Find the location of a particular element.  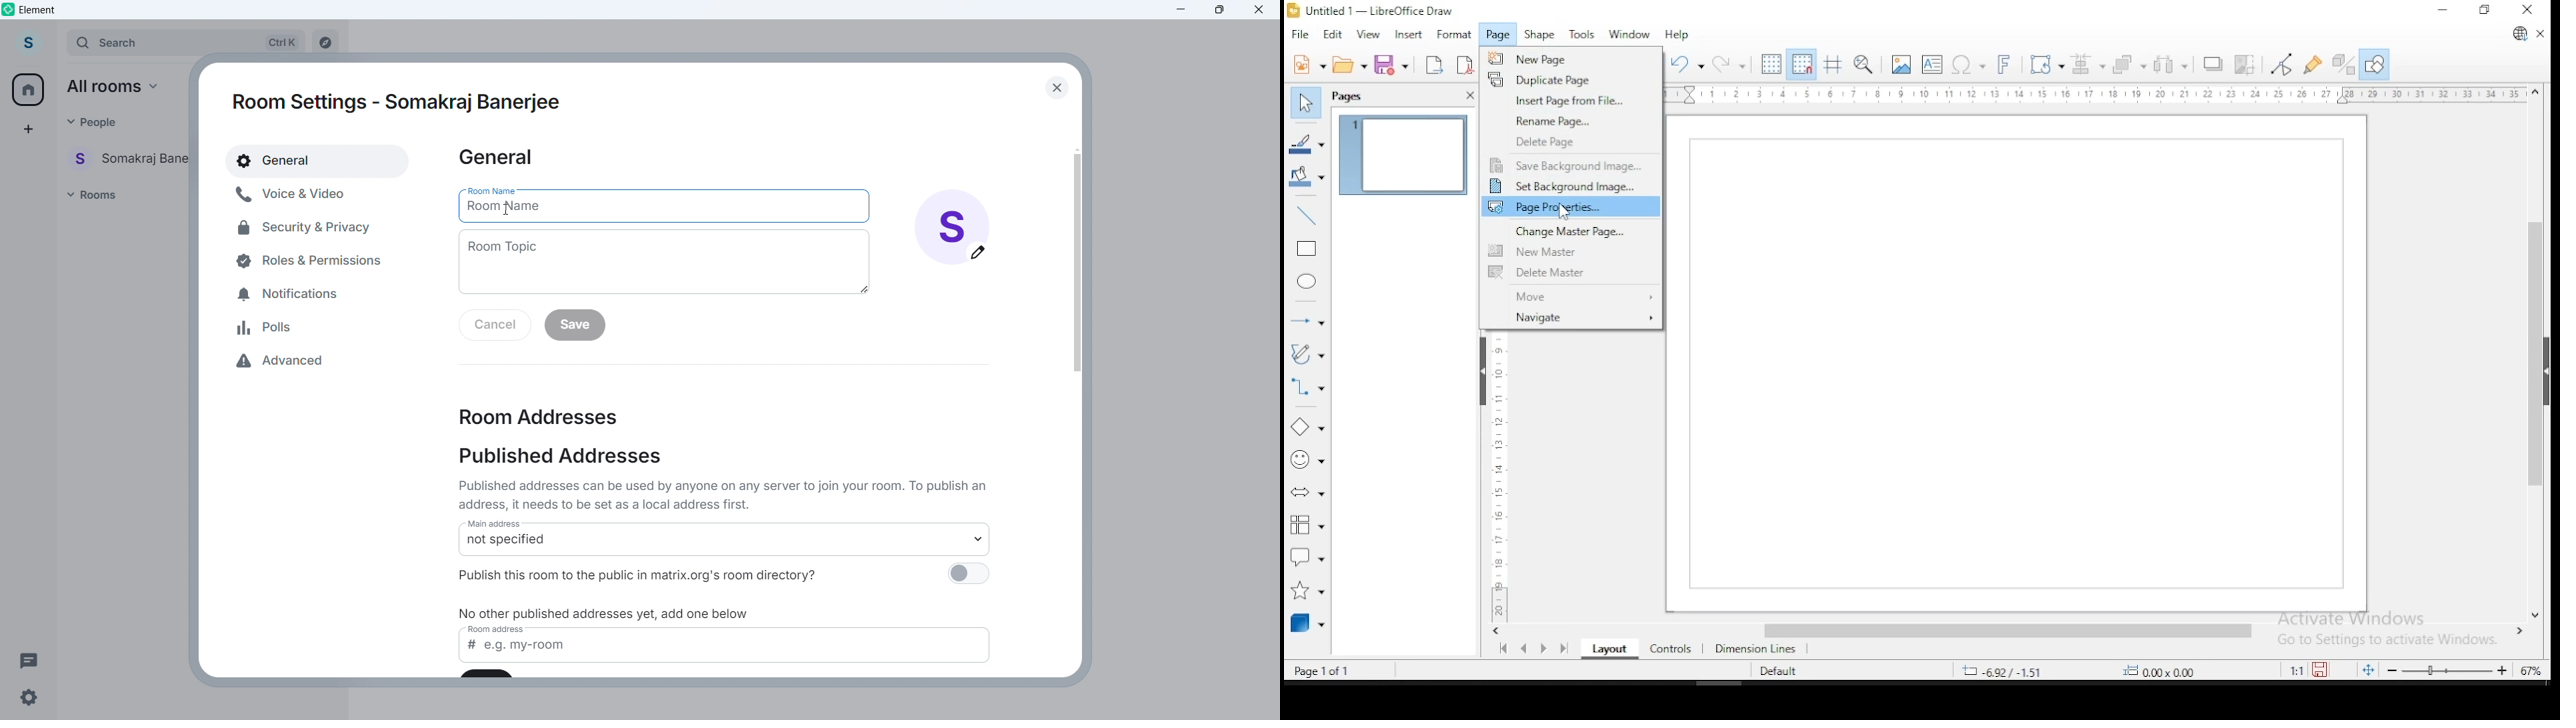

General  is located at coordinates (495, 158).